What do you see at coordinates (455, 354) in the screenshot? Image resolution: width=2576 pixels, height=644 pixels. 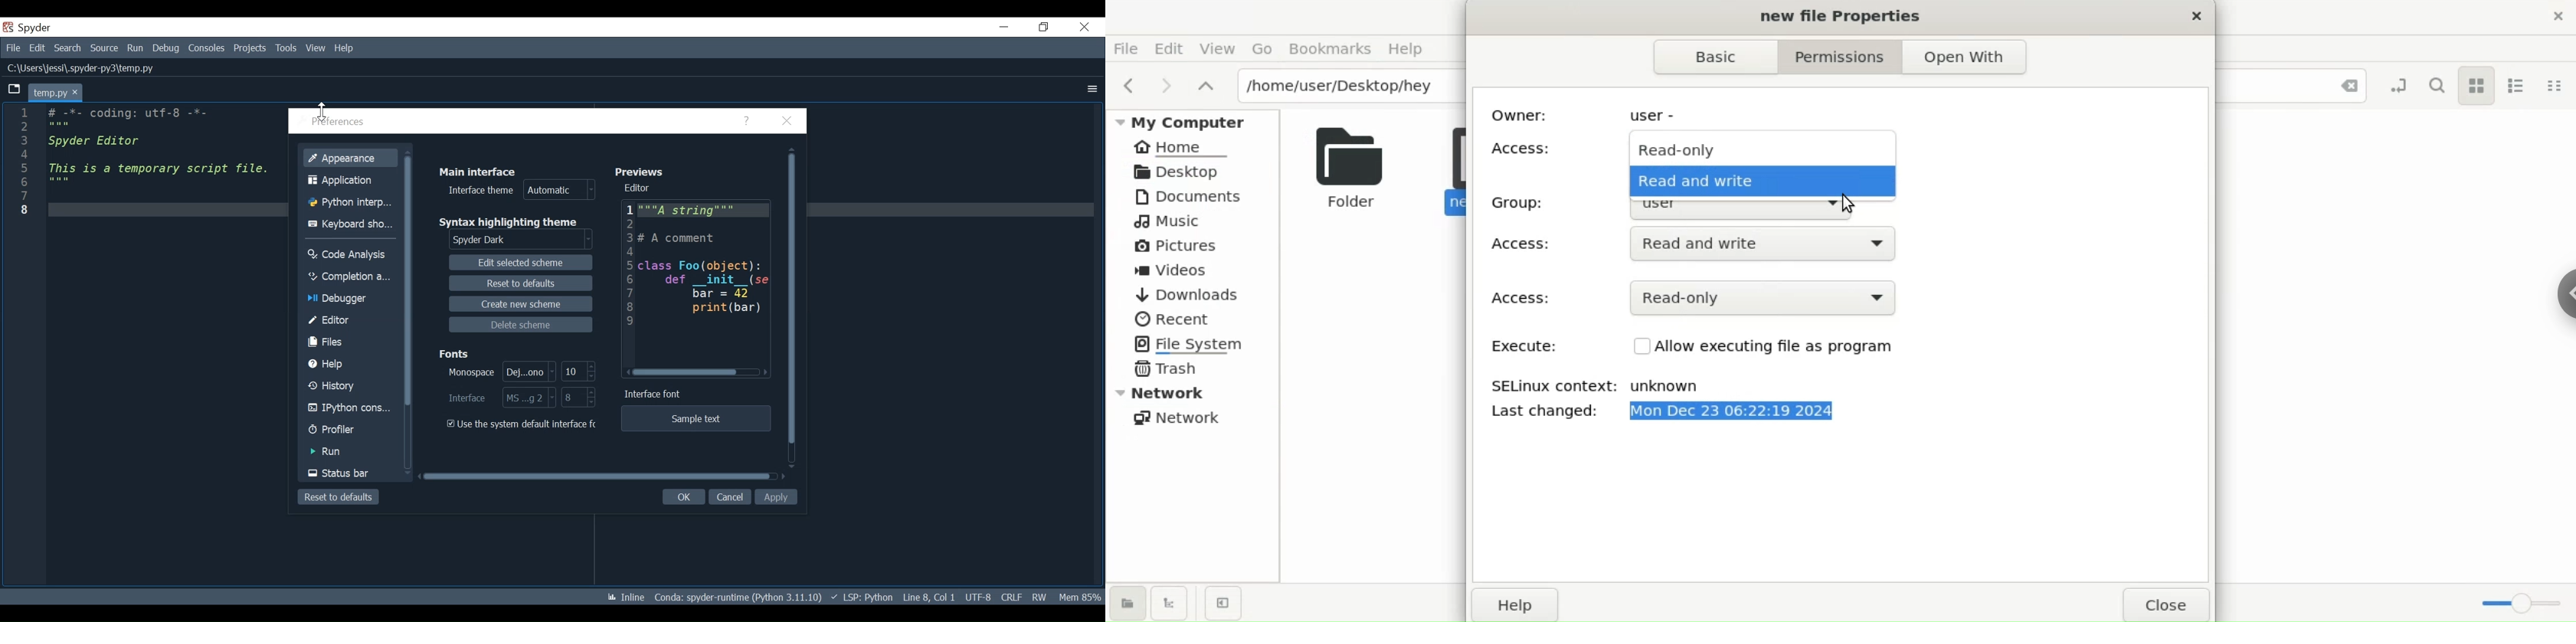 I see `Fonts` at bounding box center [455, 354].